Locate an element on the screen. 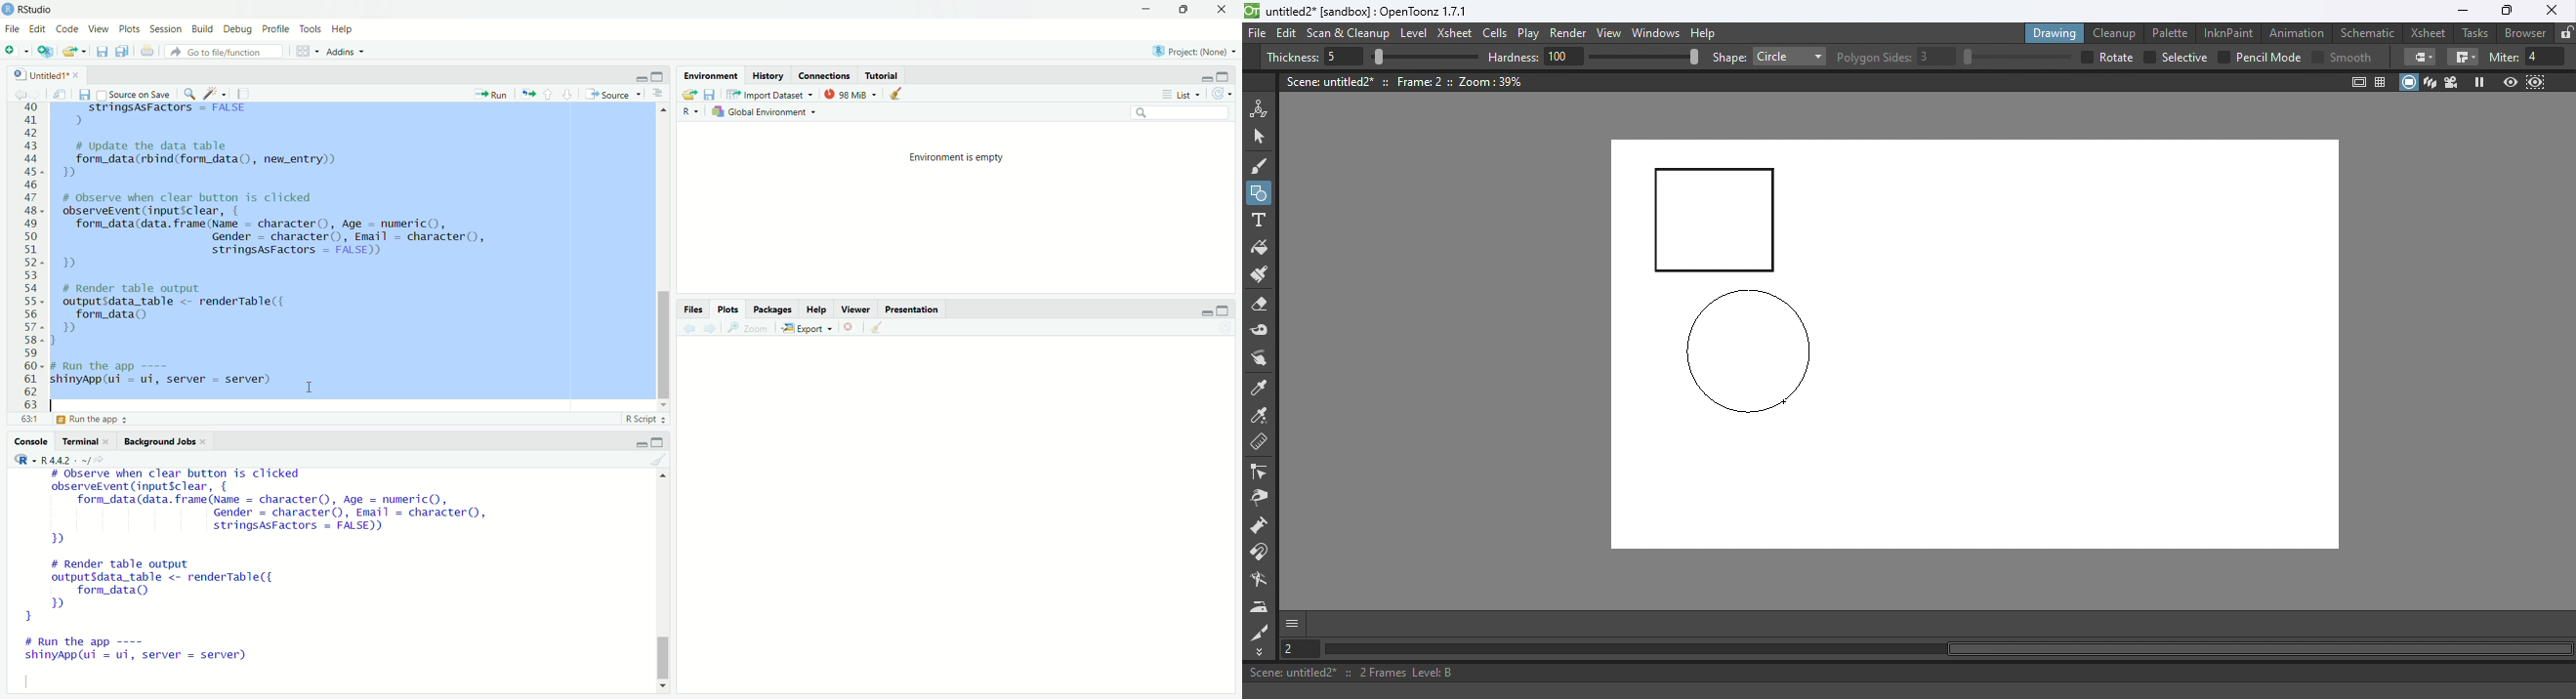  scrollbar is located at coordinates (664, 261).